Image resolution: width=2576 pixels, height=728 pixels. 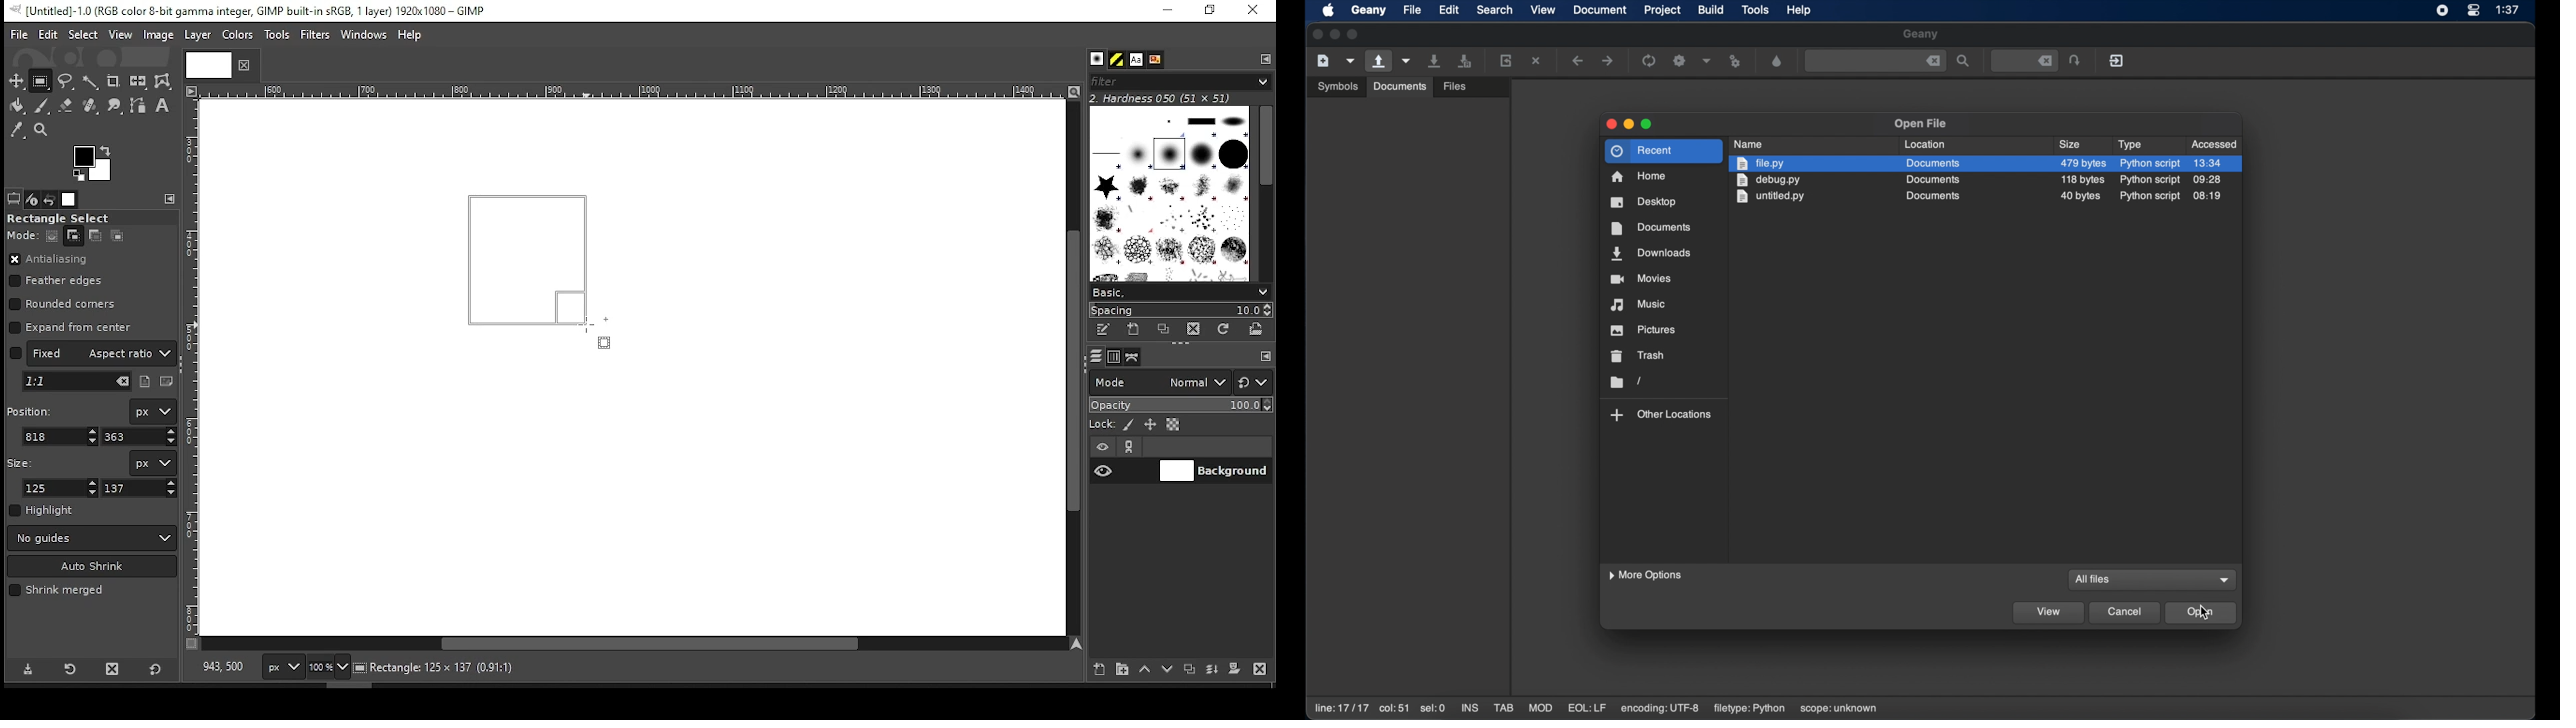 What do you see at coordinates (14, 198) in the screenshot?
I see `tool options` at bounding box center [14, 198].